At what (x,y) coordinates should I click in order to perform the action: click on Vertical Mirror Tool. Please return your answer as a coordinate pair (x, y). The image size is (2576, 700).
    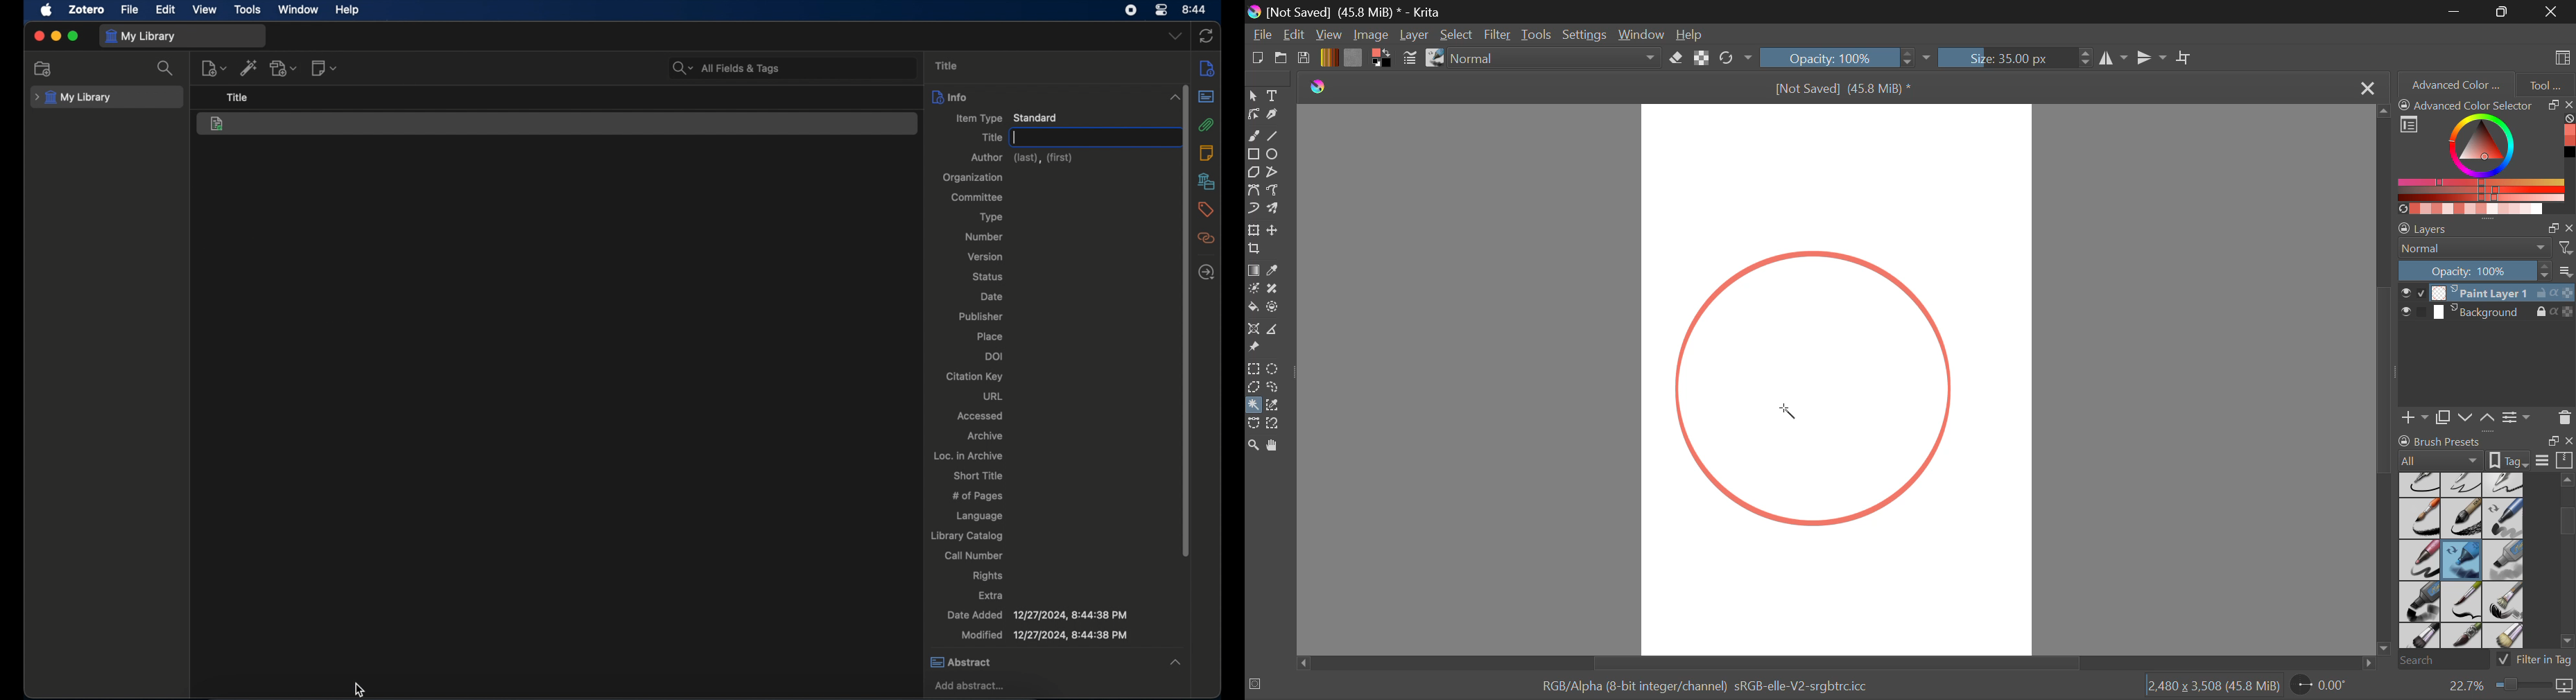
    Looking at the image, I should click on (2151, 58).